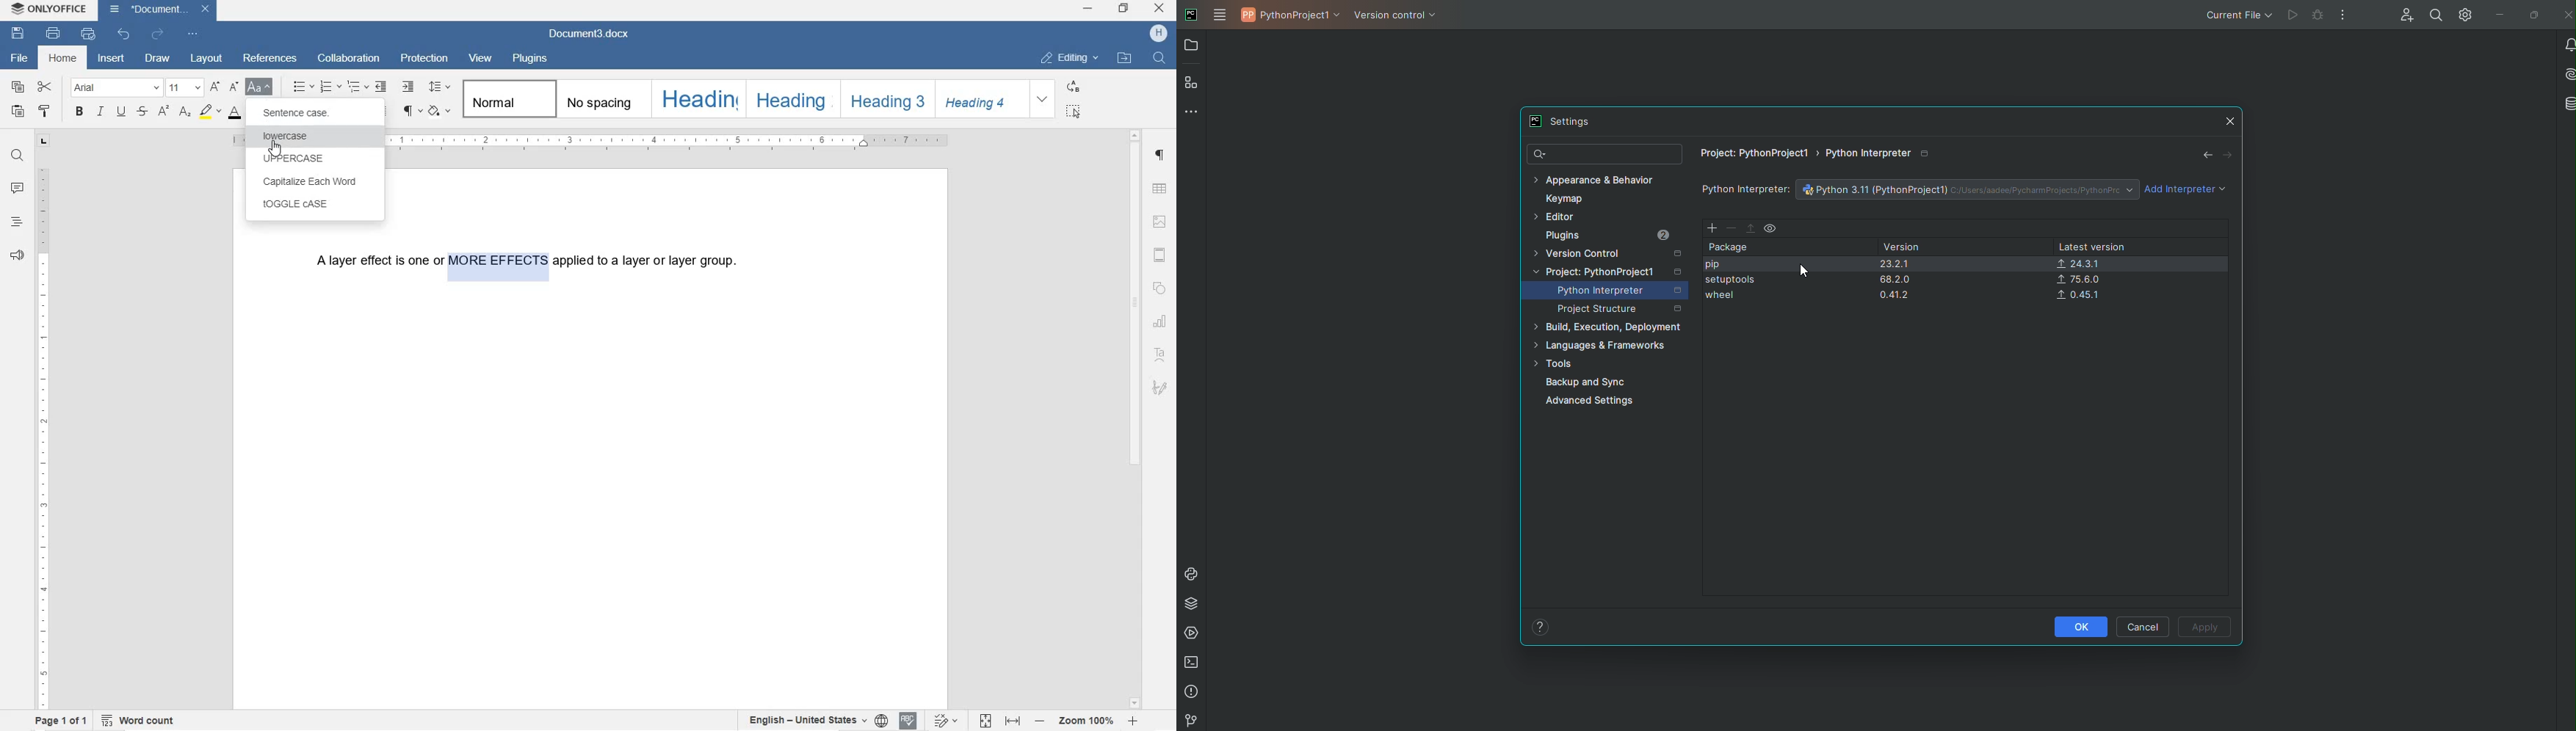  What do you see at coordinates (2143, 625) in the screenshot?
I see `Cancel` at bounding box center [2143, 625].